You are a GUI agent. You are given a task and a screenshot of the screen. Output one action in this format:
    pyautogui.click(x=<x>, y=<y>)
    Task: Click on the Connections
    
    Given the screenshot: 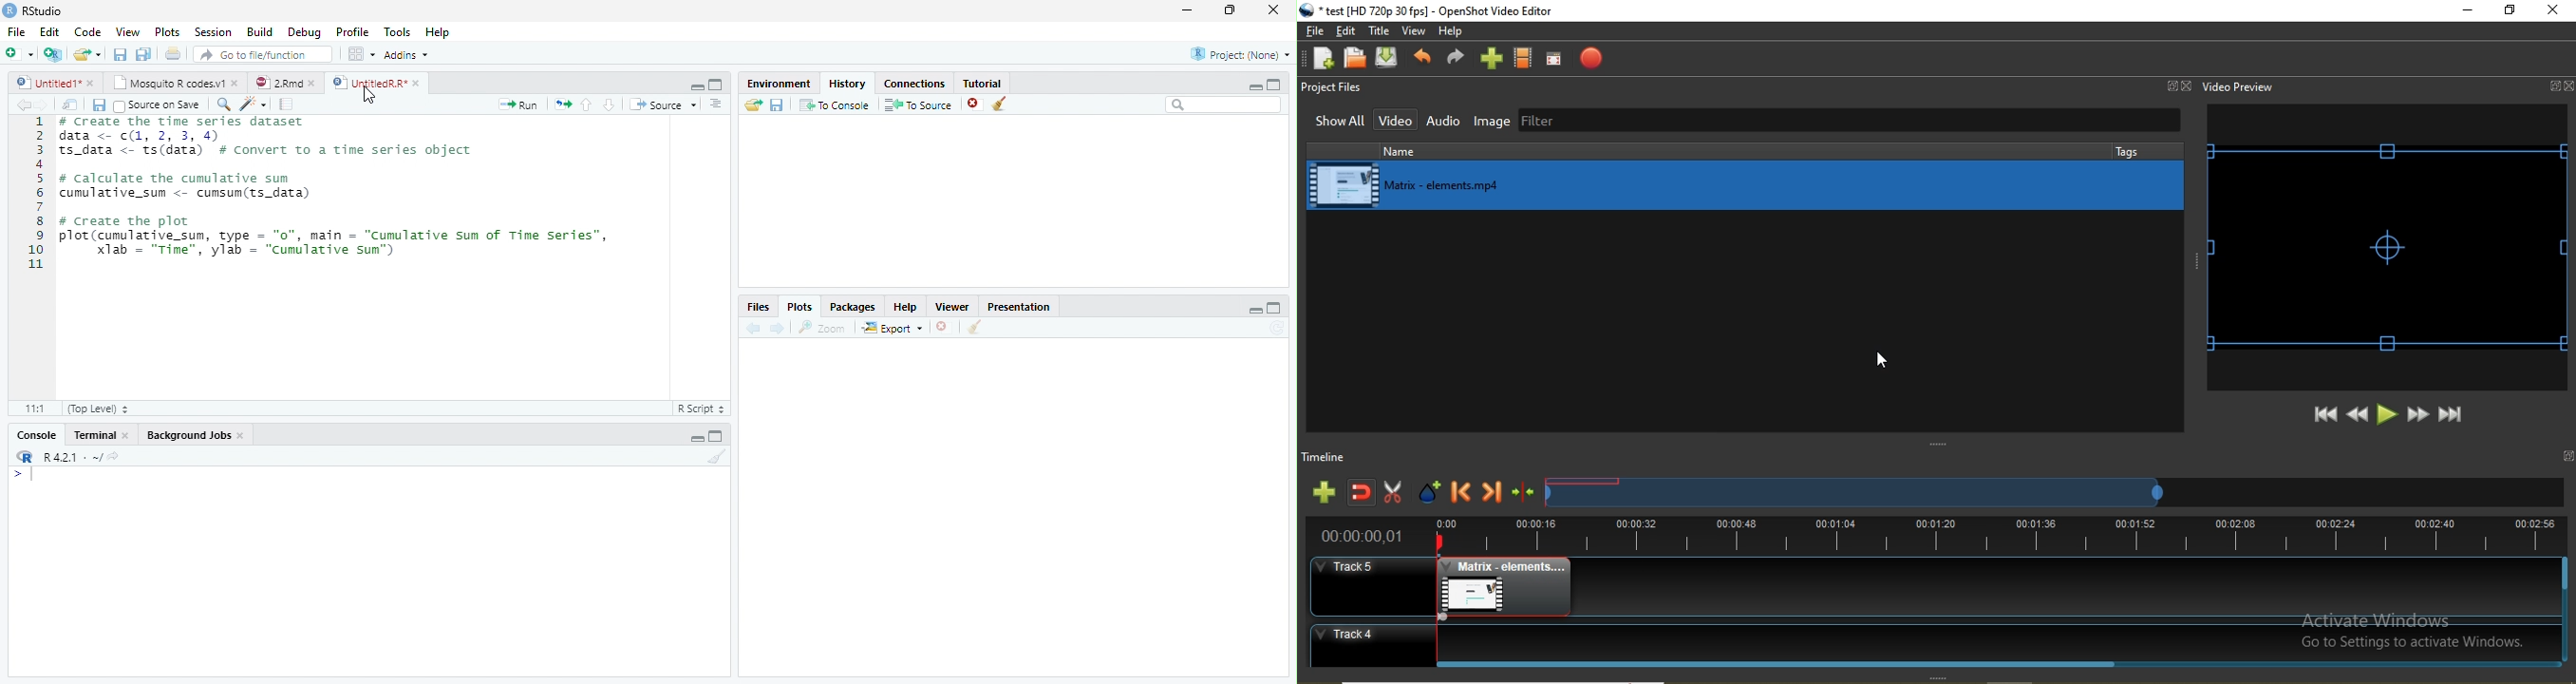 What is the action you would take?
    pyautogui.click(x=912, y=83)
    